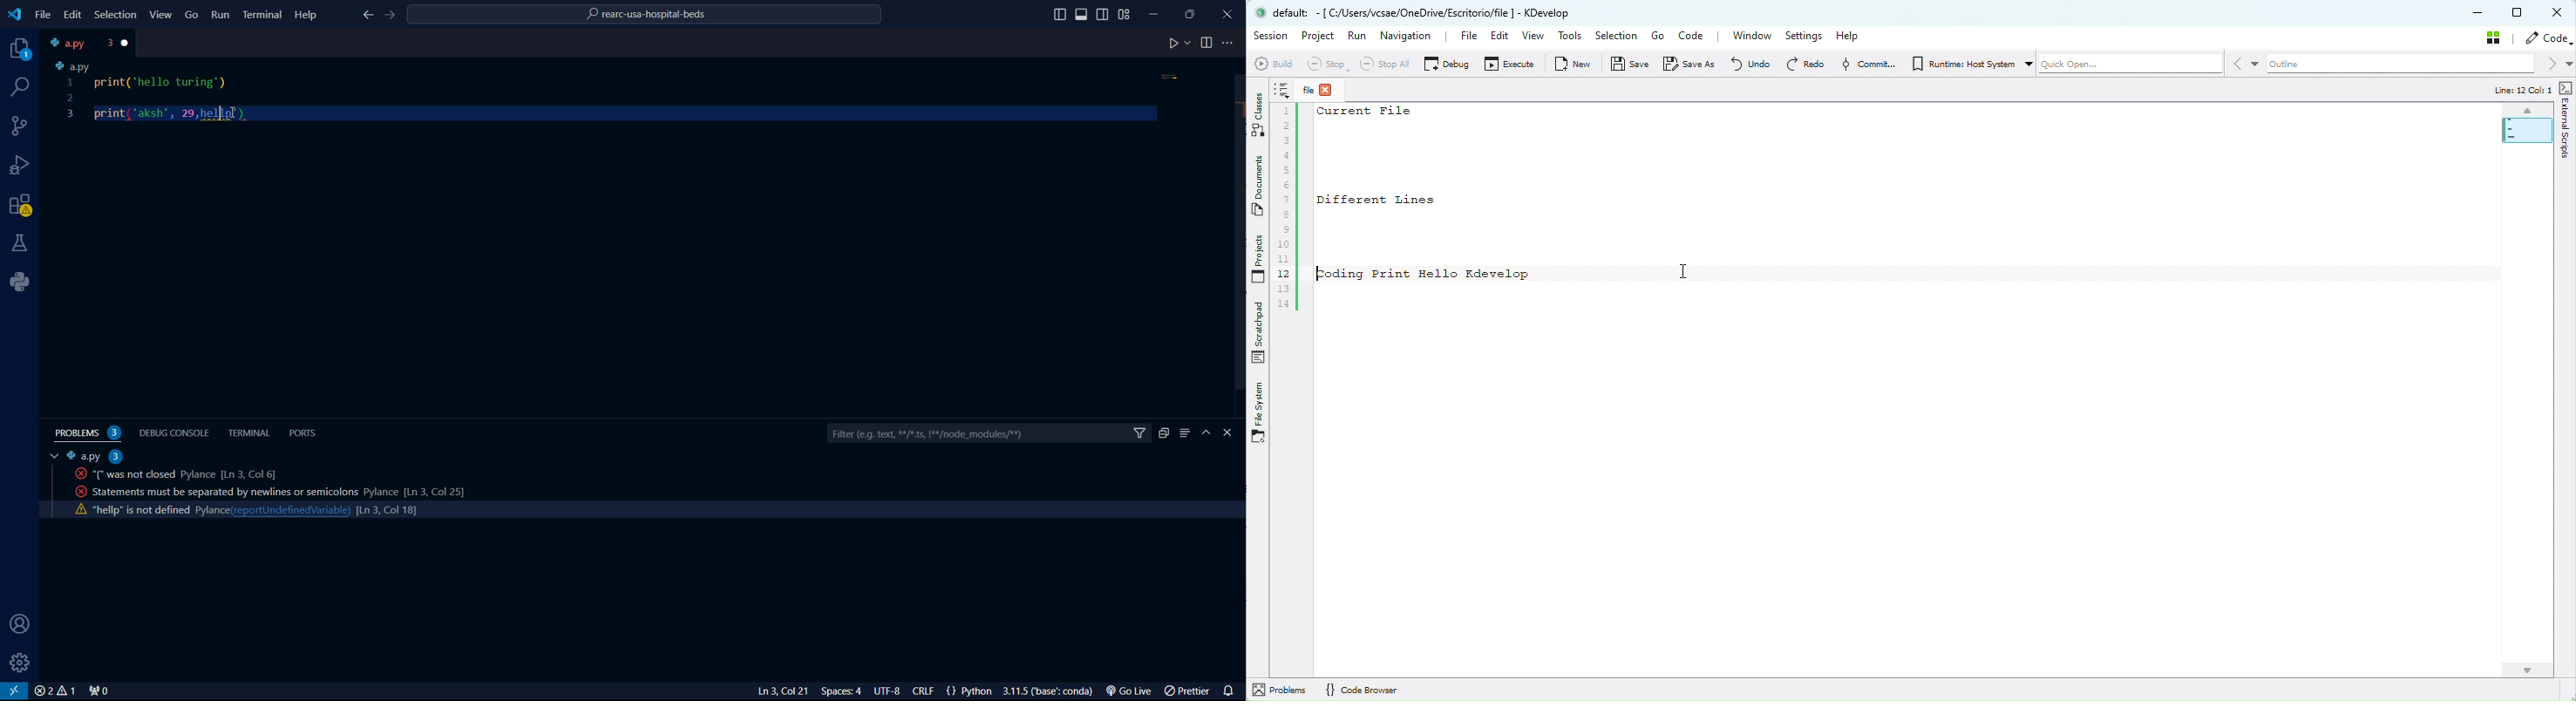 The image size is (2576, 728). What do you see at coordinates (55, 691) in the screenshot?
I see `close` at bounding box center [55, 691].